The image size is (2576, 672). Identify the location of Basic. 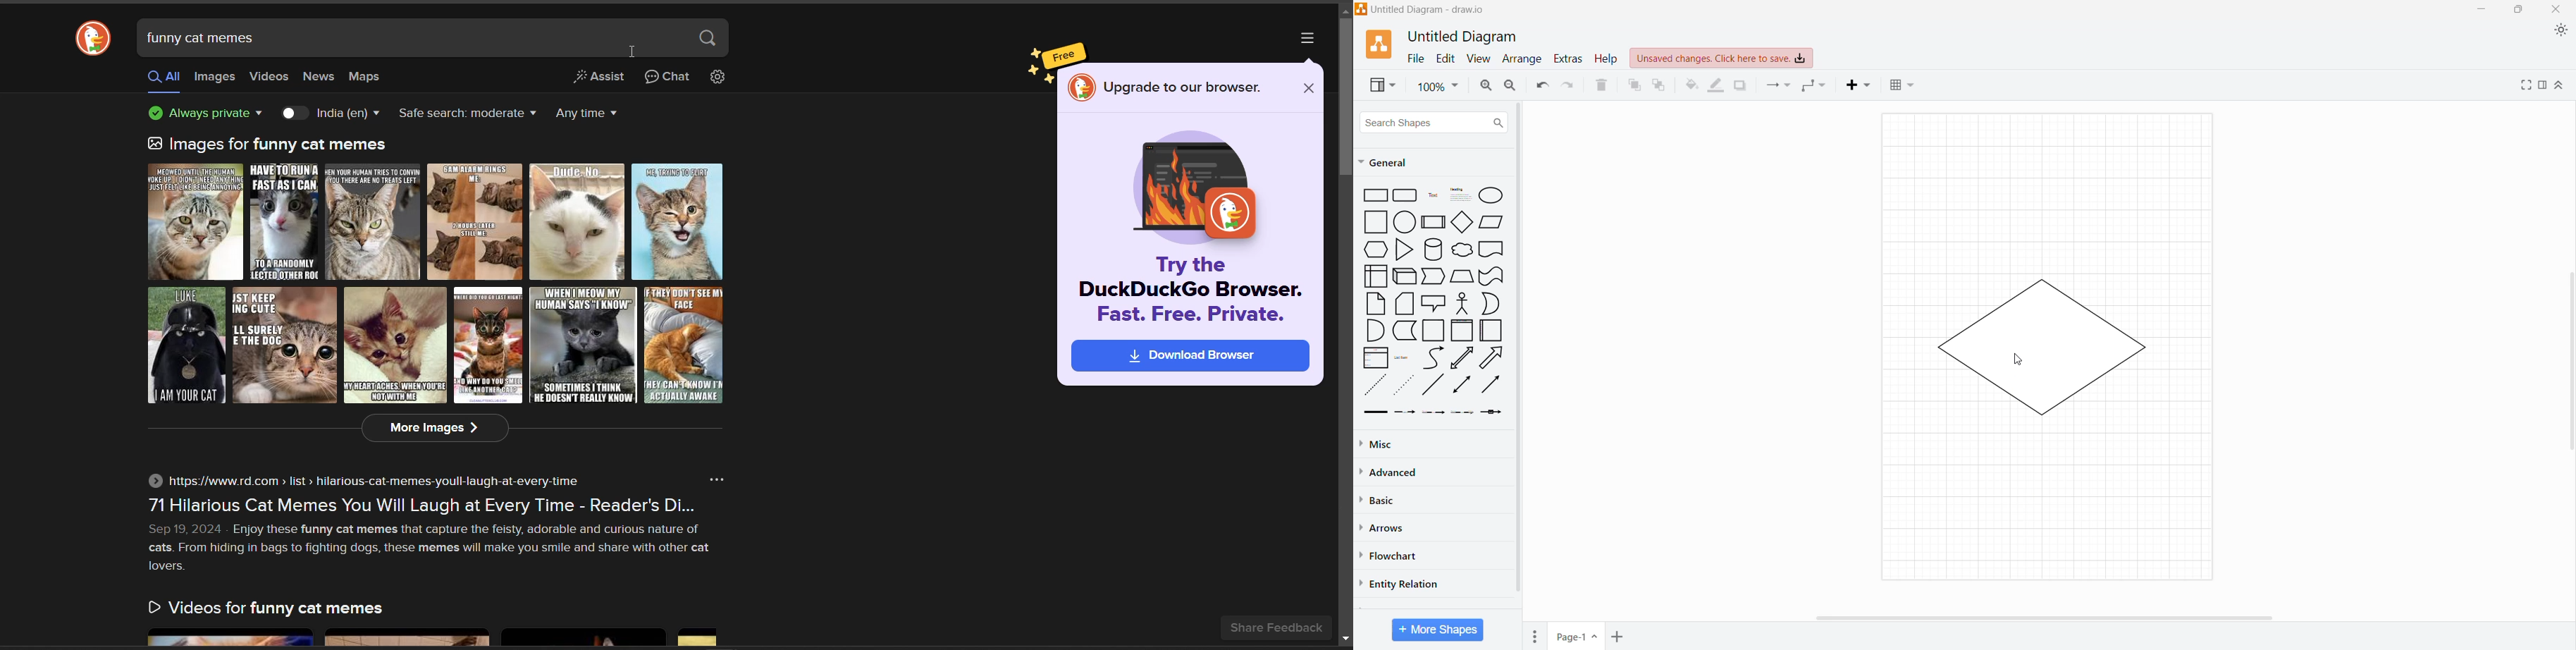
(1382, 499).